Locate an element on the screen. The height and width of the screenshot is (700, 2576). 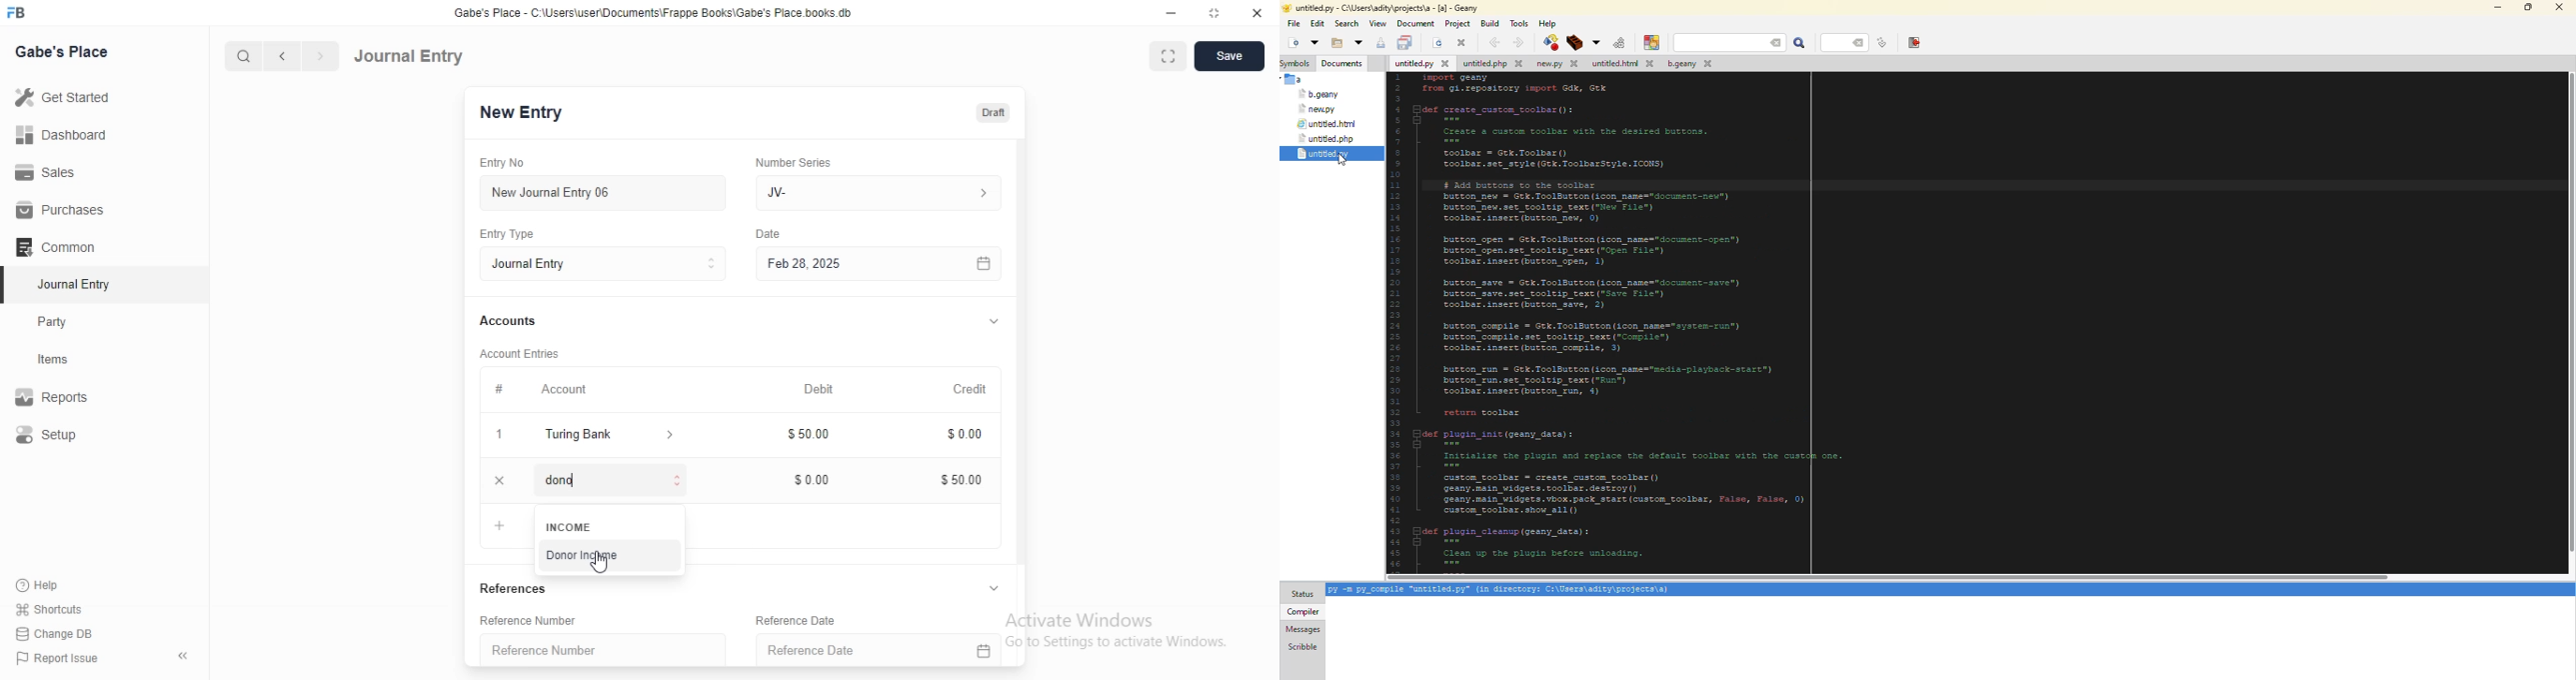
Entry Type is located at coordinates (514, 233).